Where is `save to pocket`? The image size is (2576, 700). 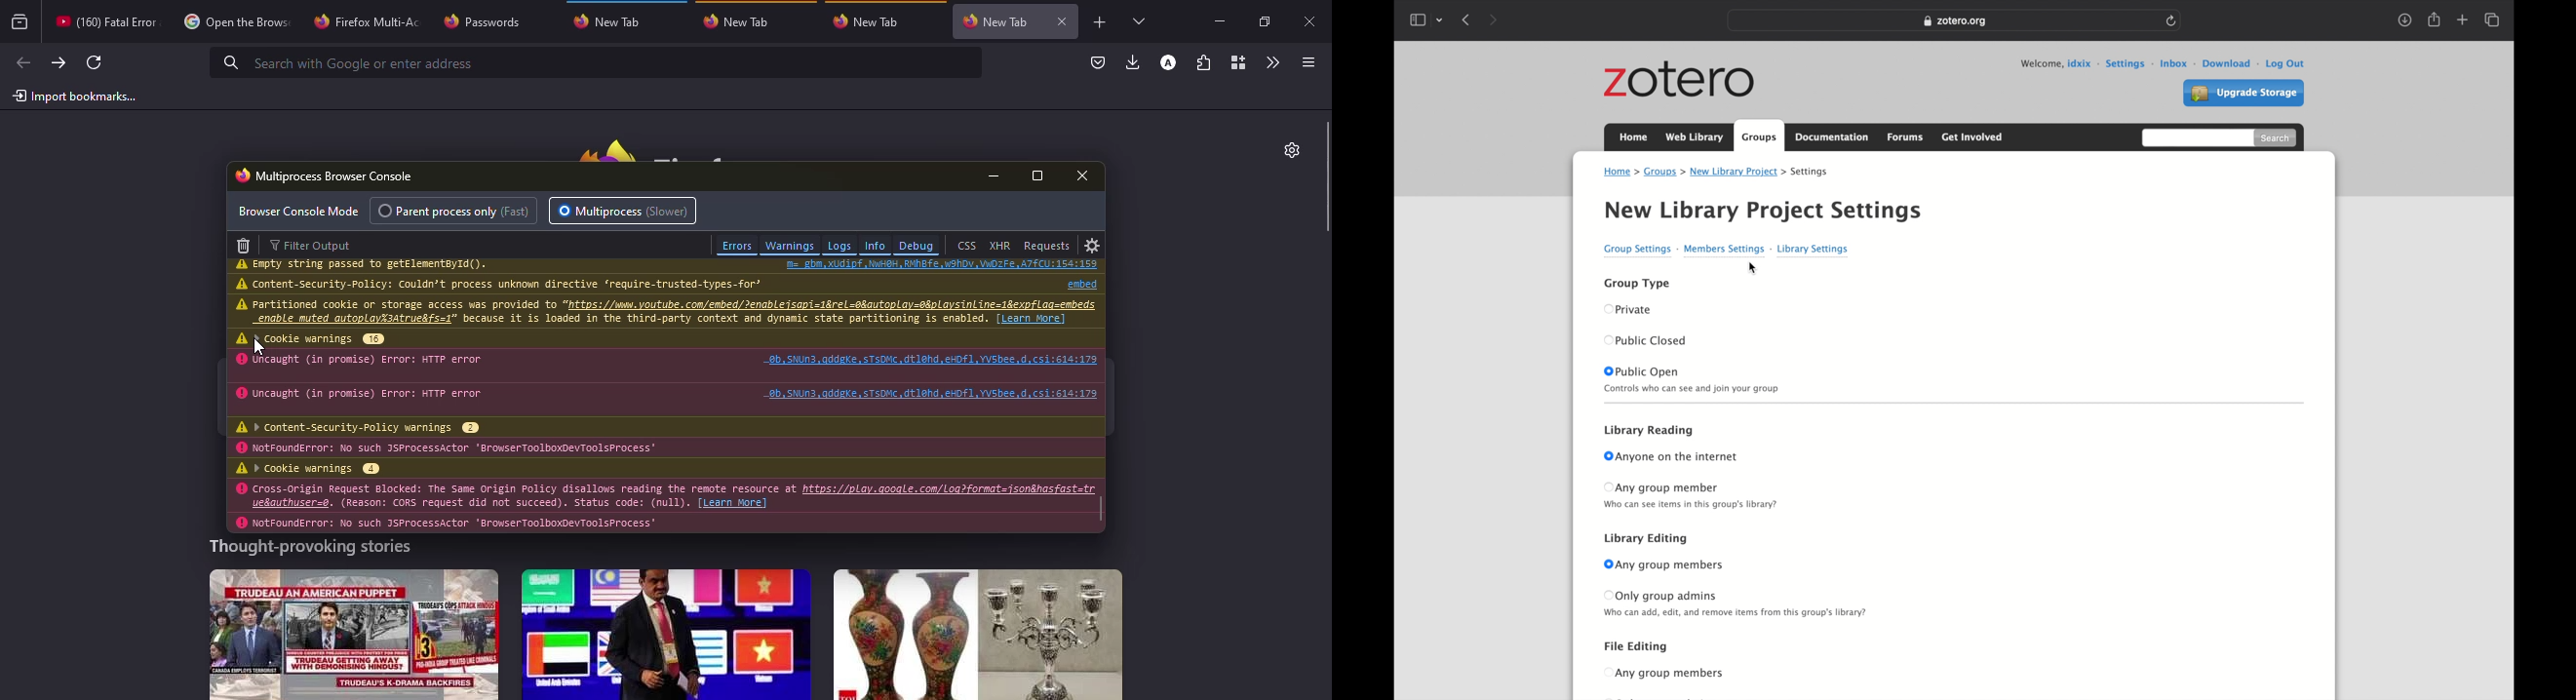
save to pocket is located at coordinates (1096, 62).